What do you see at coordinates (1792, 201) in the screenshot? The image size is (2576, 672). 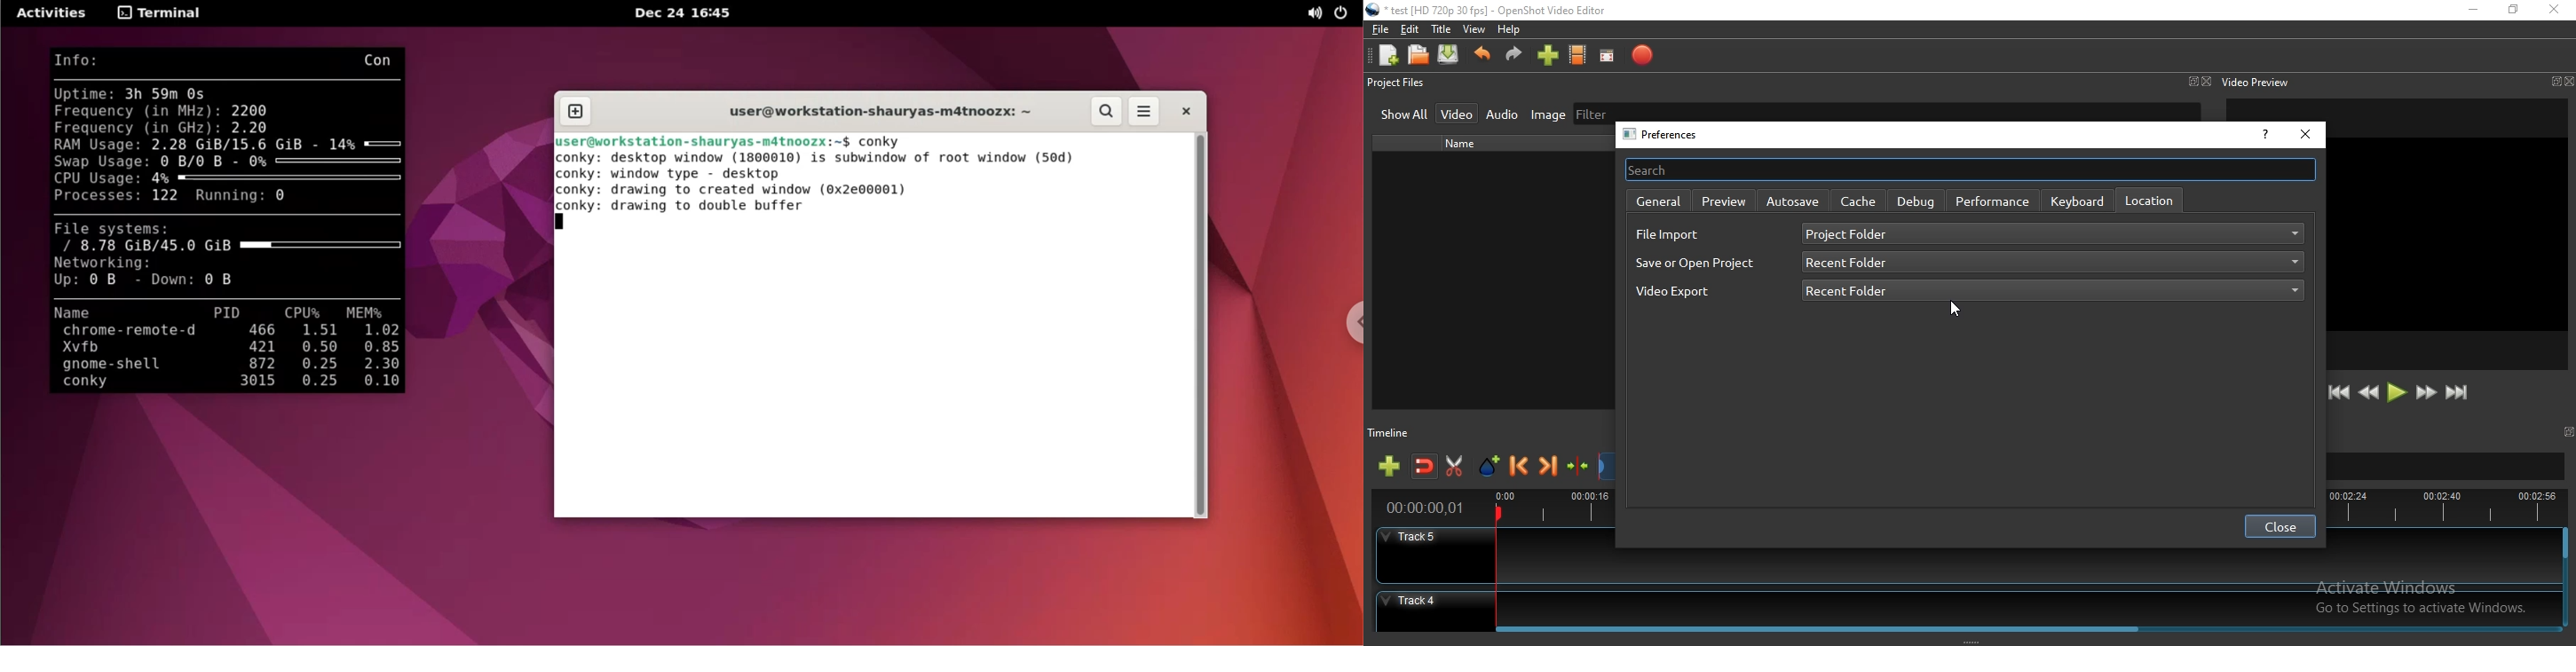 I see `Autosave` at bounding box center [1792, 201].